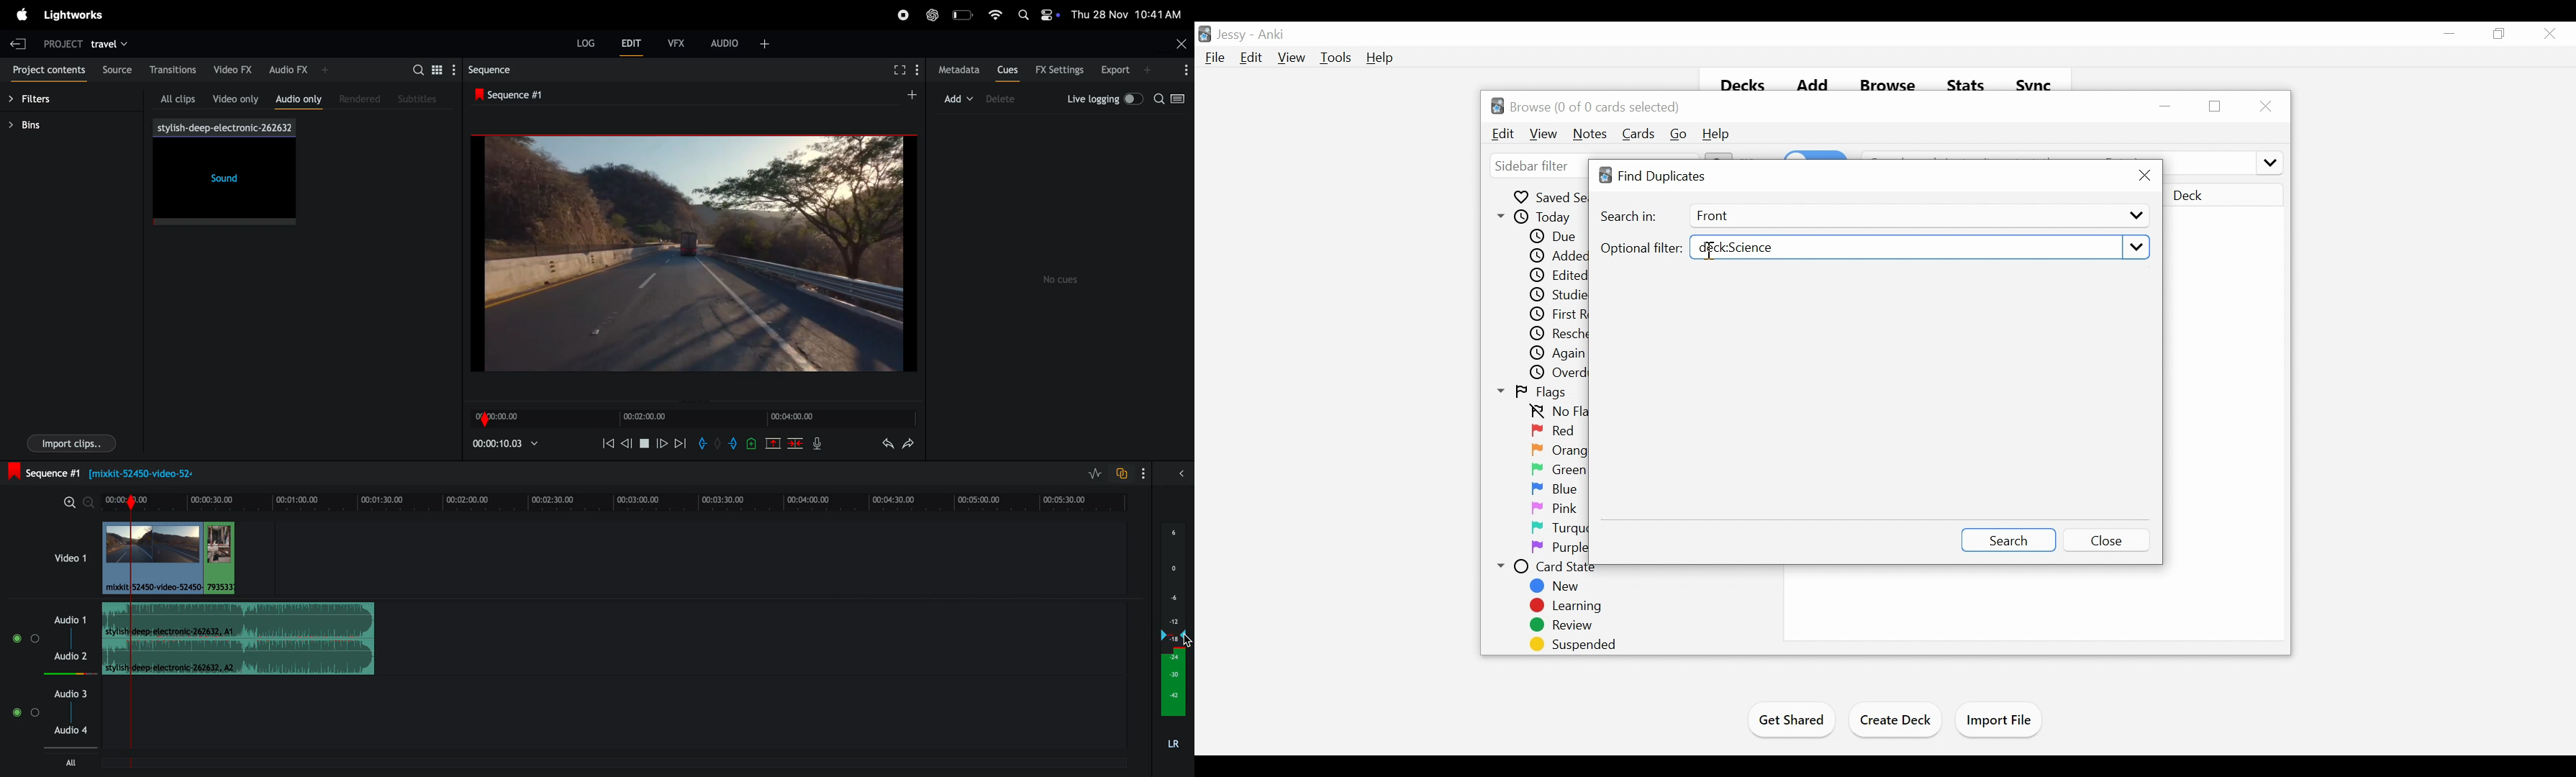  Describe the element at coordinates (1917, 216) in the screenshot. I see `Front` at that location.